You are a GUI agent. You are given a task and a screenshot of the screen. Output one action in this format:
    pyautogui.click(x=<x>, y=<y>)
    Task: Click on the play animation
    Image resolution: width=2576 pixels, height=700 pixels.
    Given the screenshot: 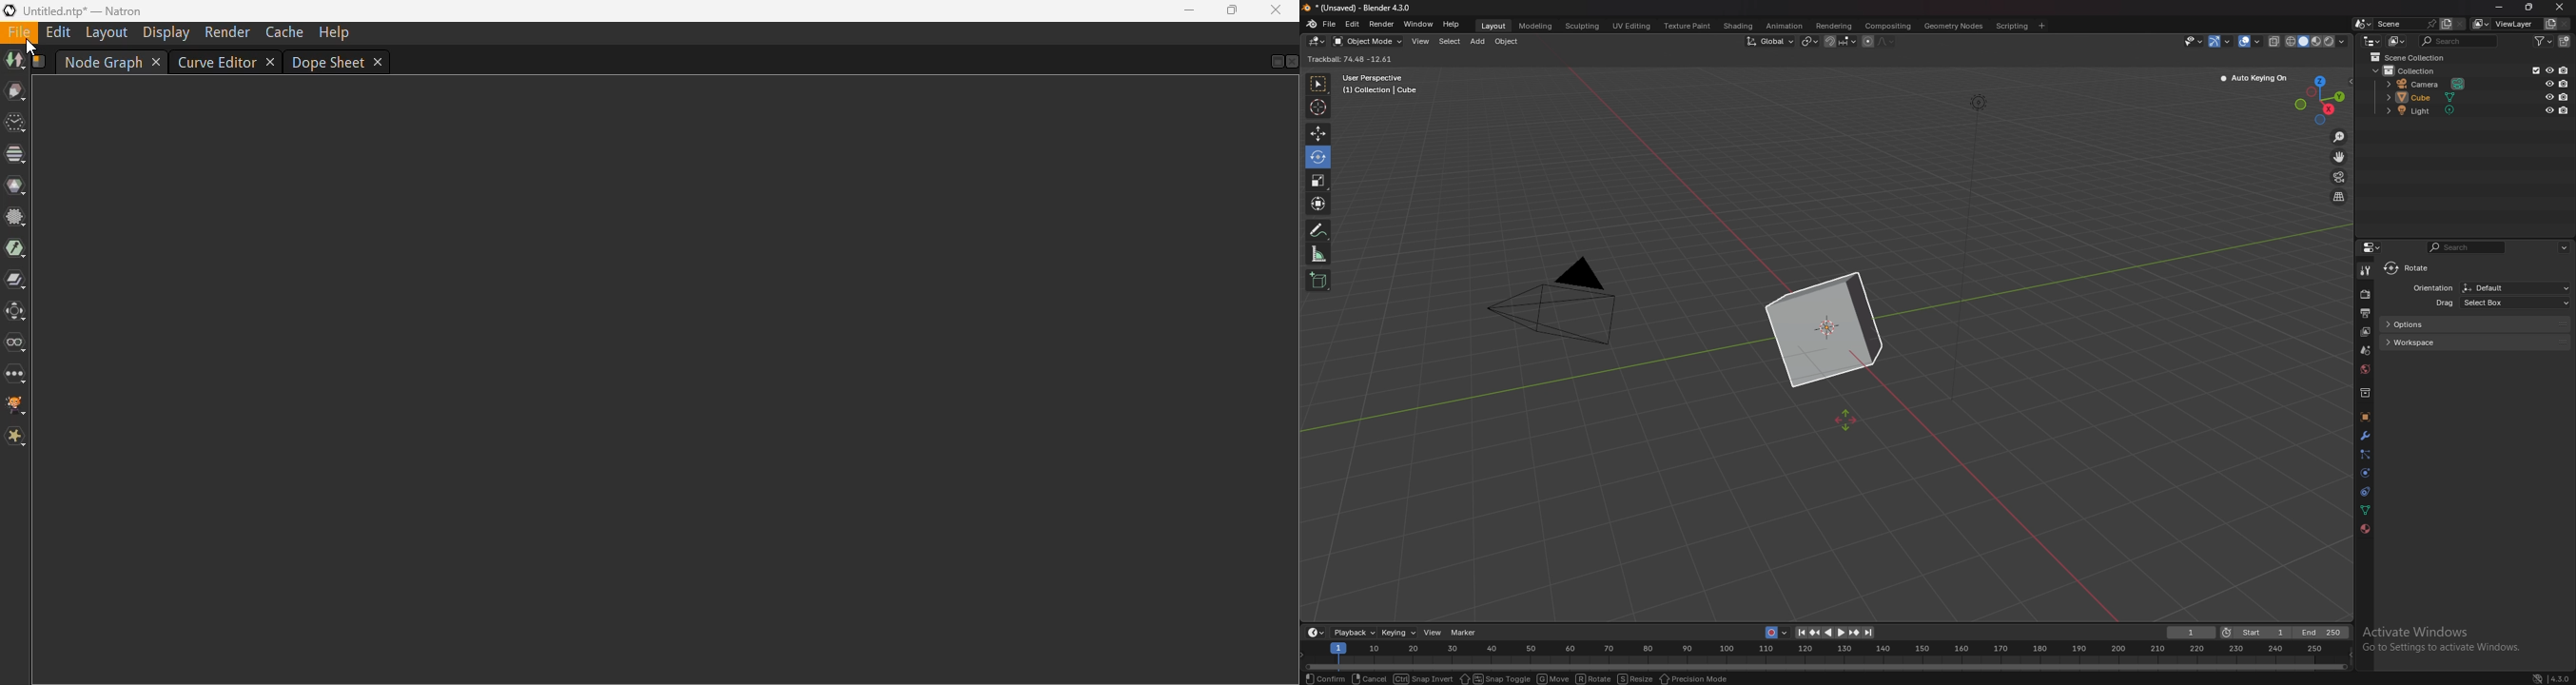 What is the action you would take?
    pyautogui.click(x=1835, y=633)
    